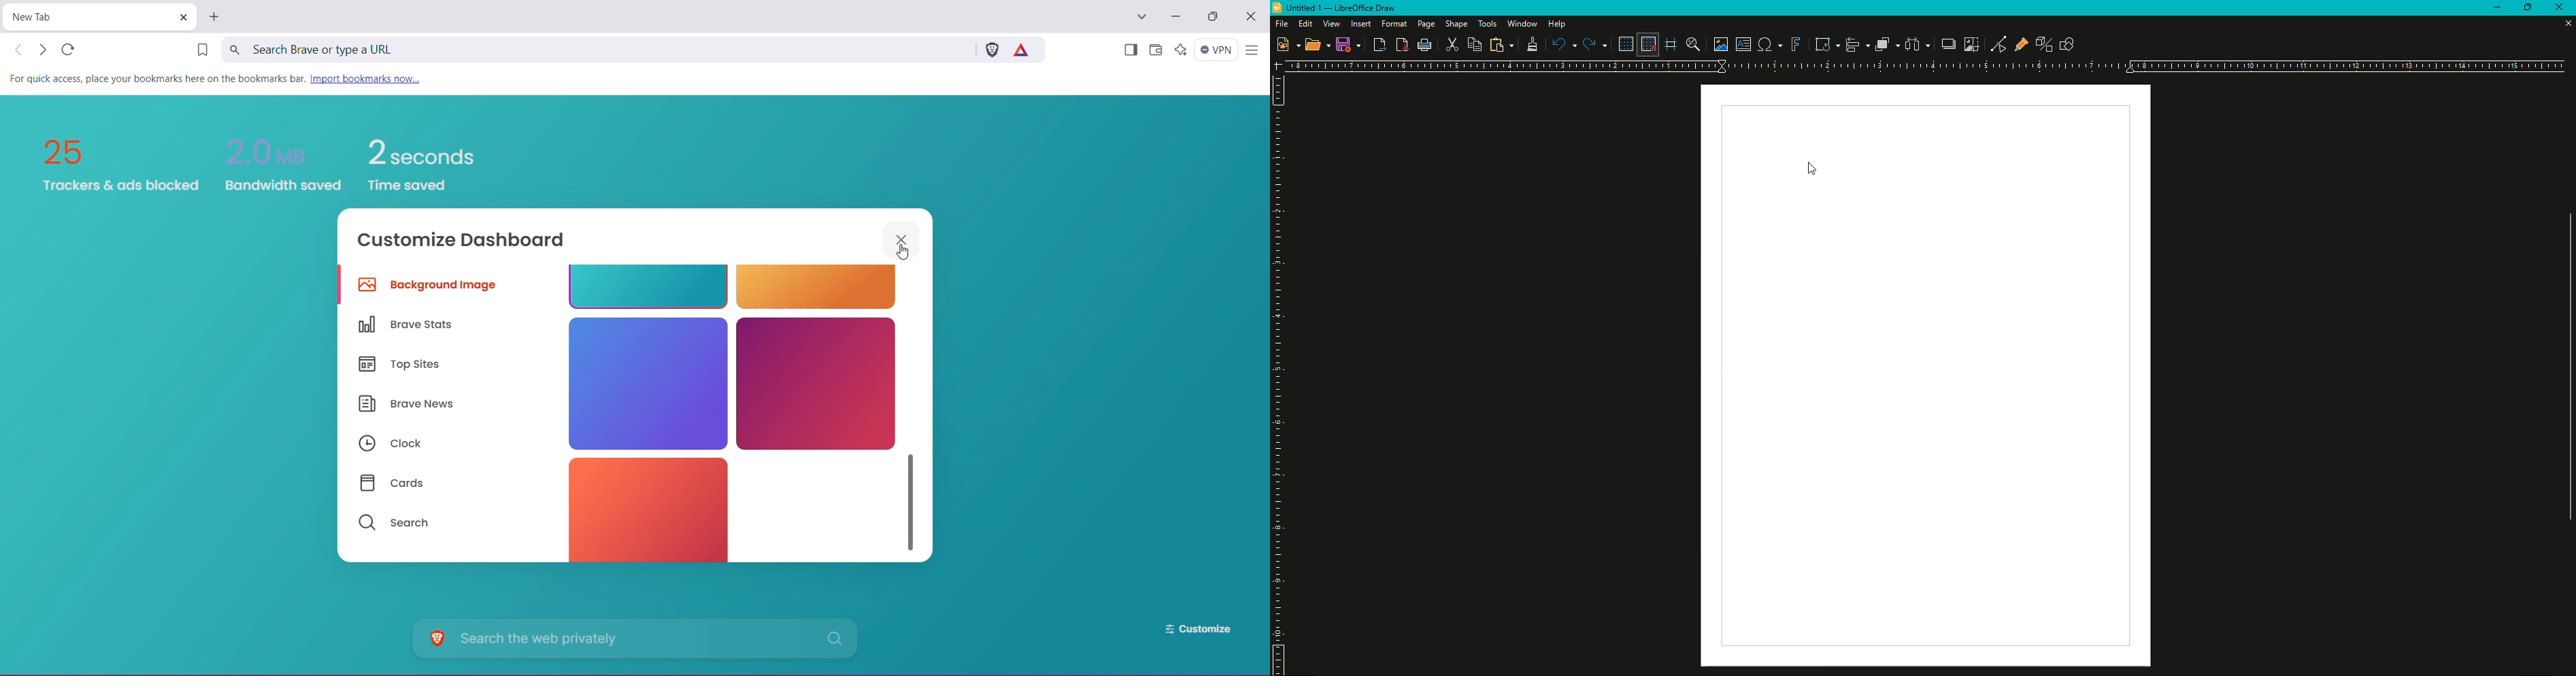  I want to click on Export, so click(1379, 46).